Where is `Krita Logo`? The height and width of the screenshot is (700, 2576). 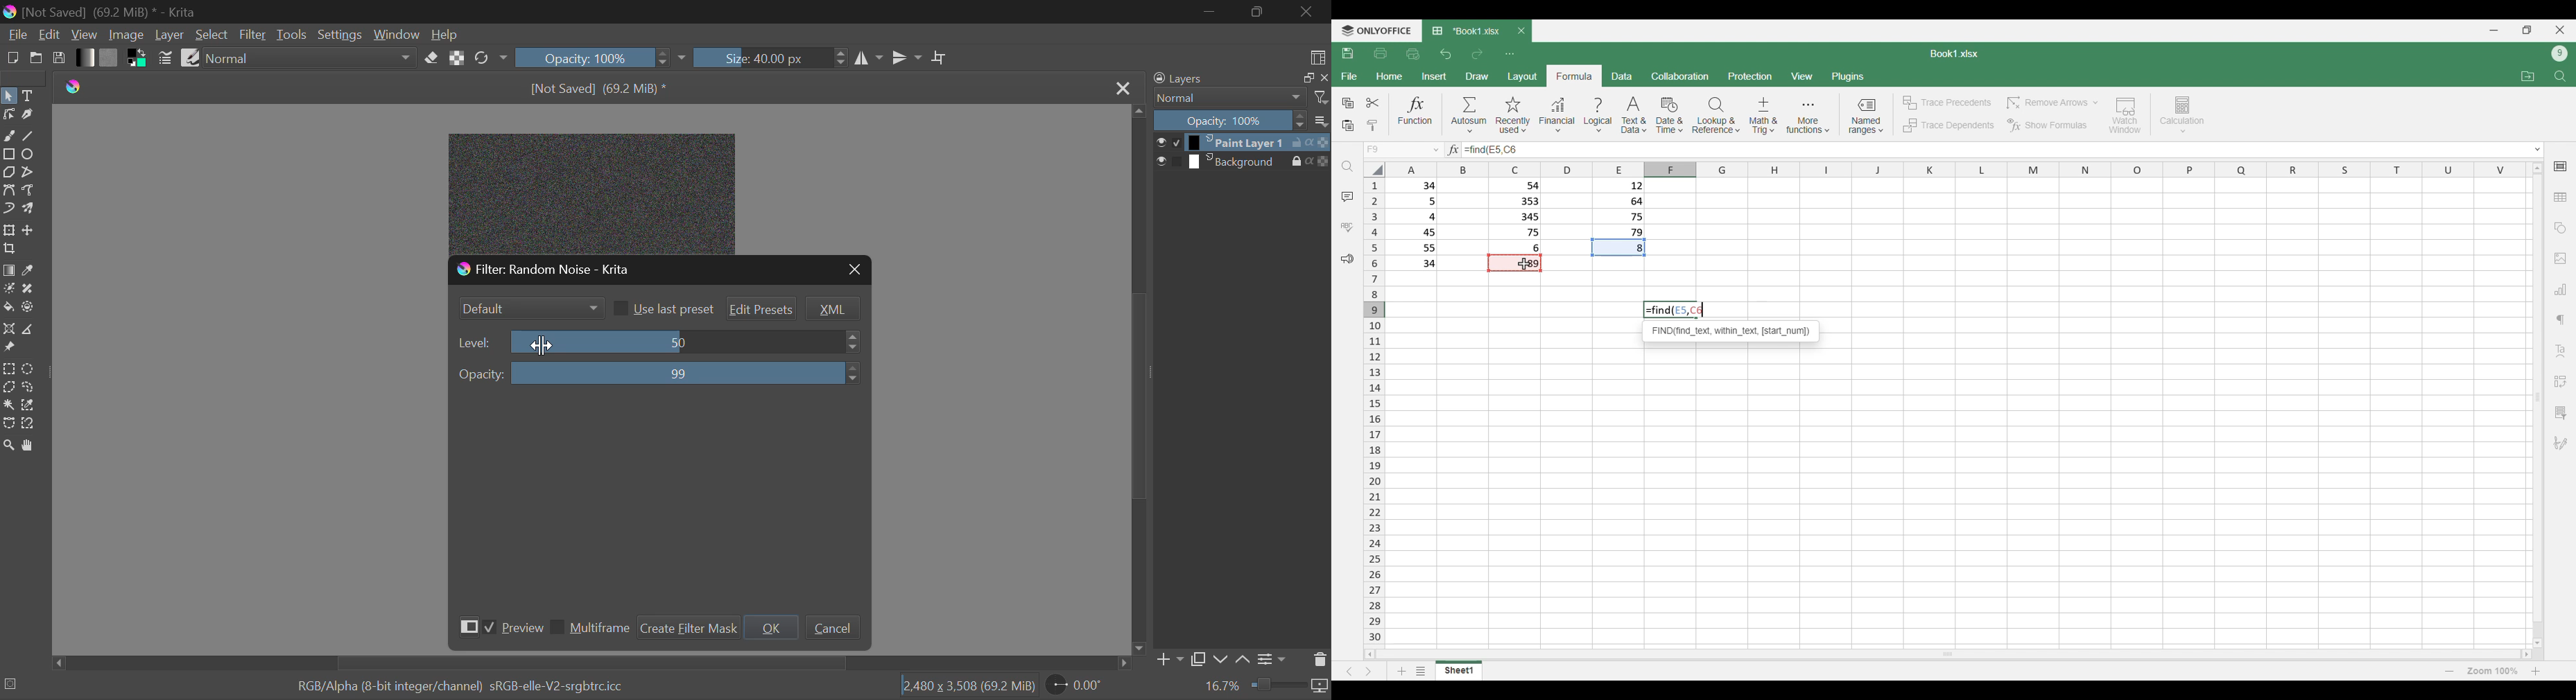
Krita Logo is located at coordinates (75, 85).